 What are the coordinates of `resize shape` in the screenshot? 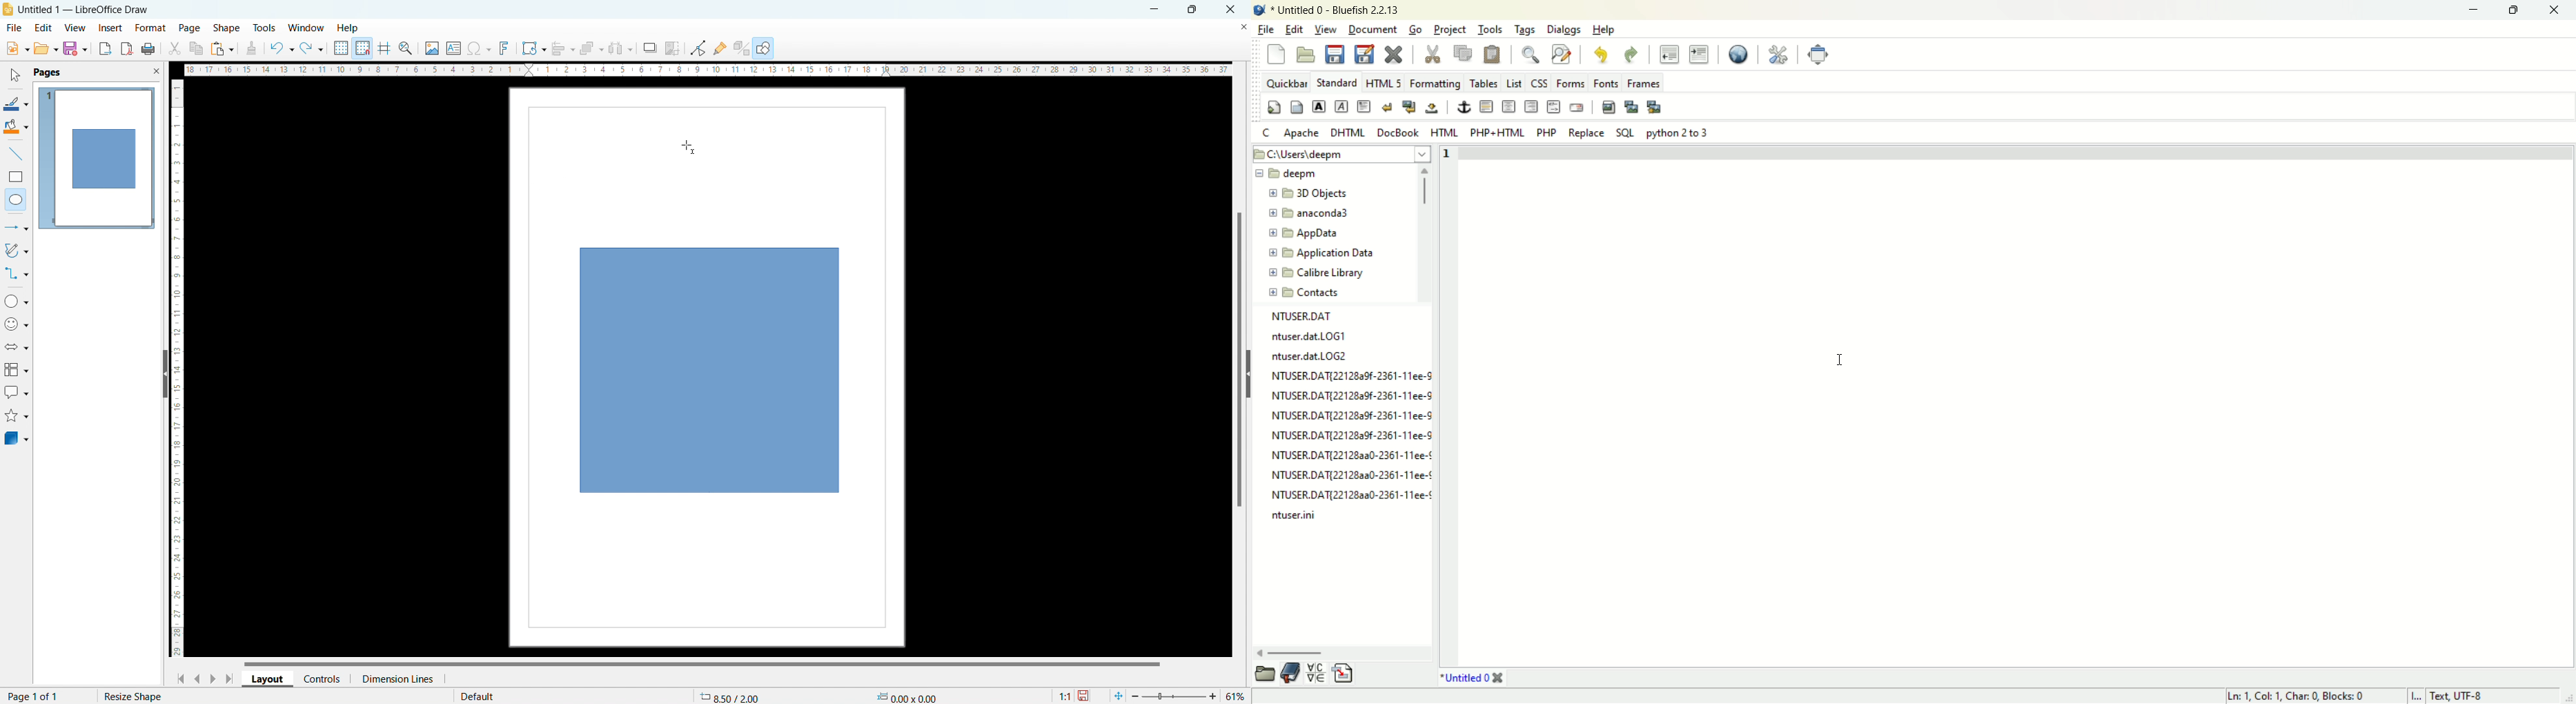 It's located at (128, 695).